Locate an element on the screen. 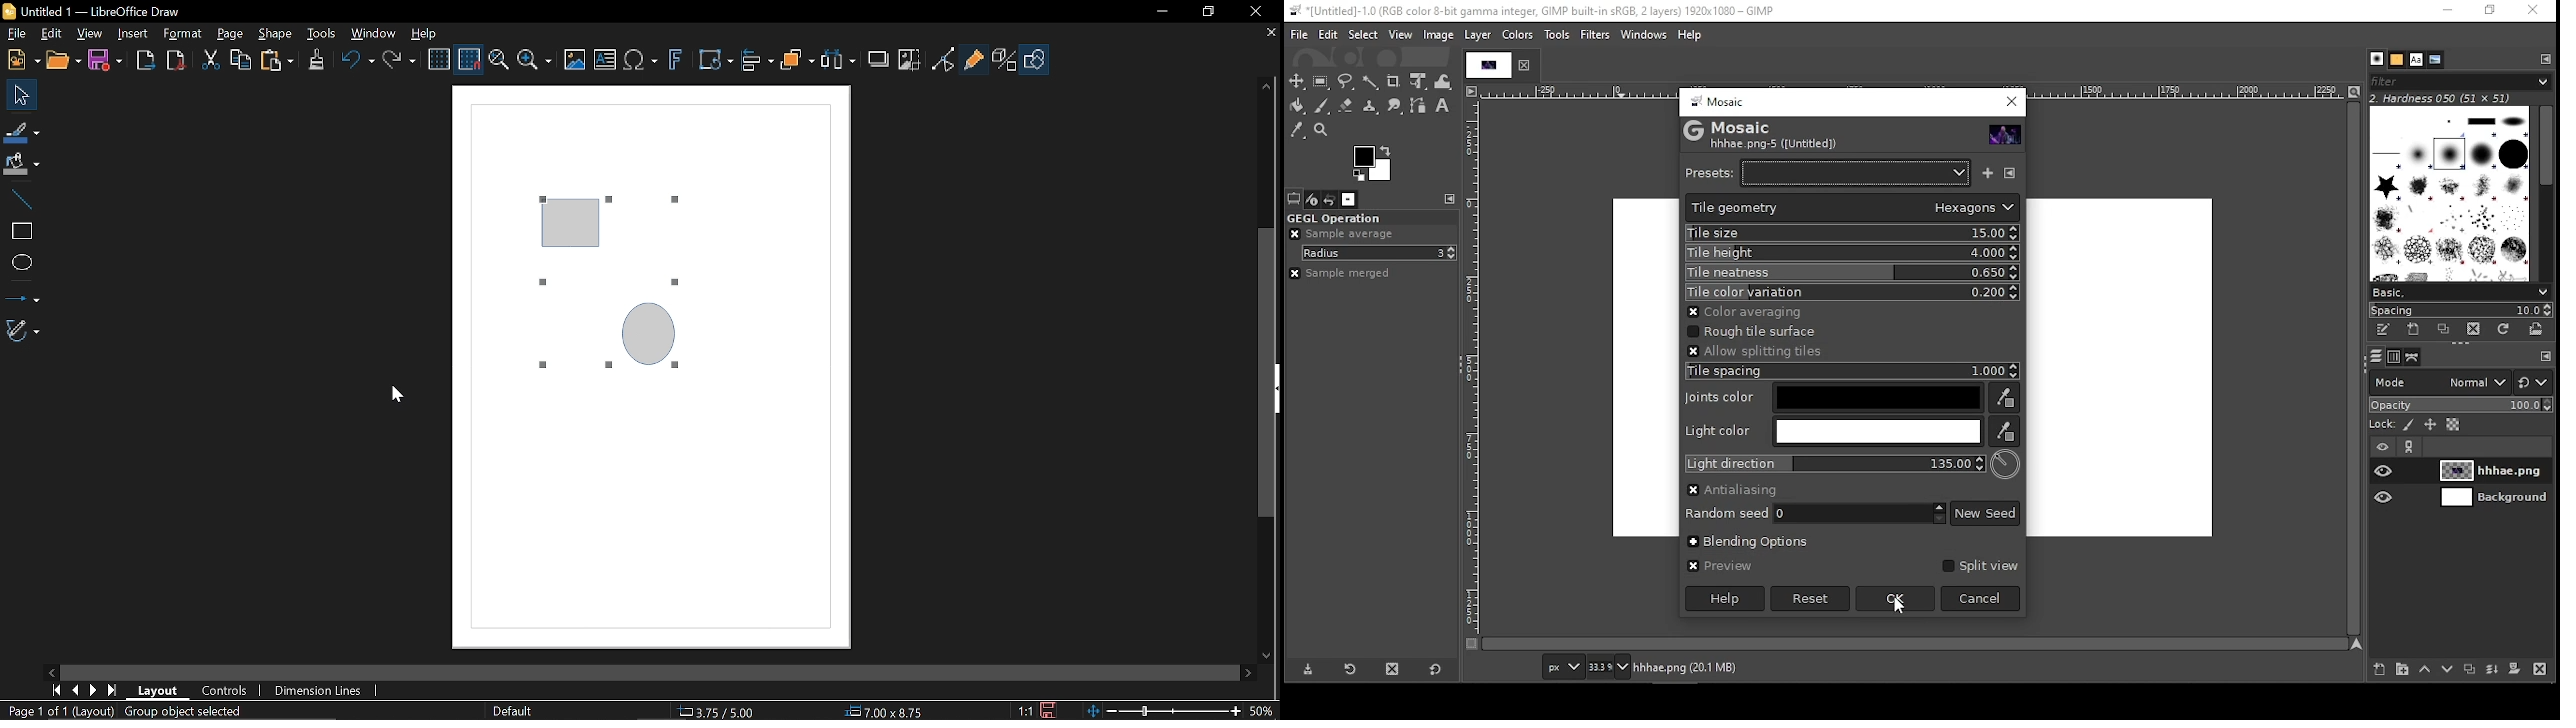 This screenshot has width=2576, height=728. new layer  is located at coordinates (2381, 669).